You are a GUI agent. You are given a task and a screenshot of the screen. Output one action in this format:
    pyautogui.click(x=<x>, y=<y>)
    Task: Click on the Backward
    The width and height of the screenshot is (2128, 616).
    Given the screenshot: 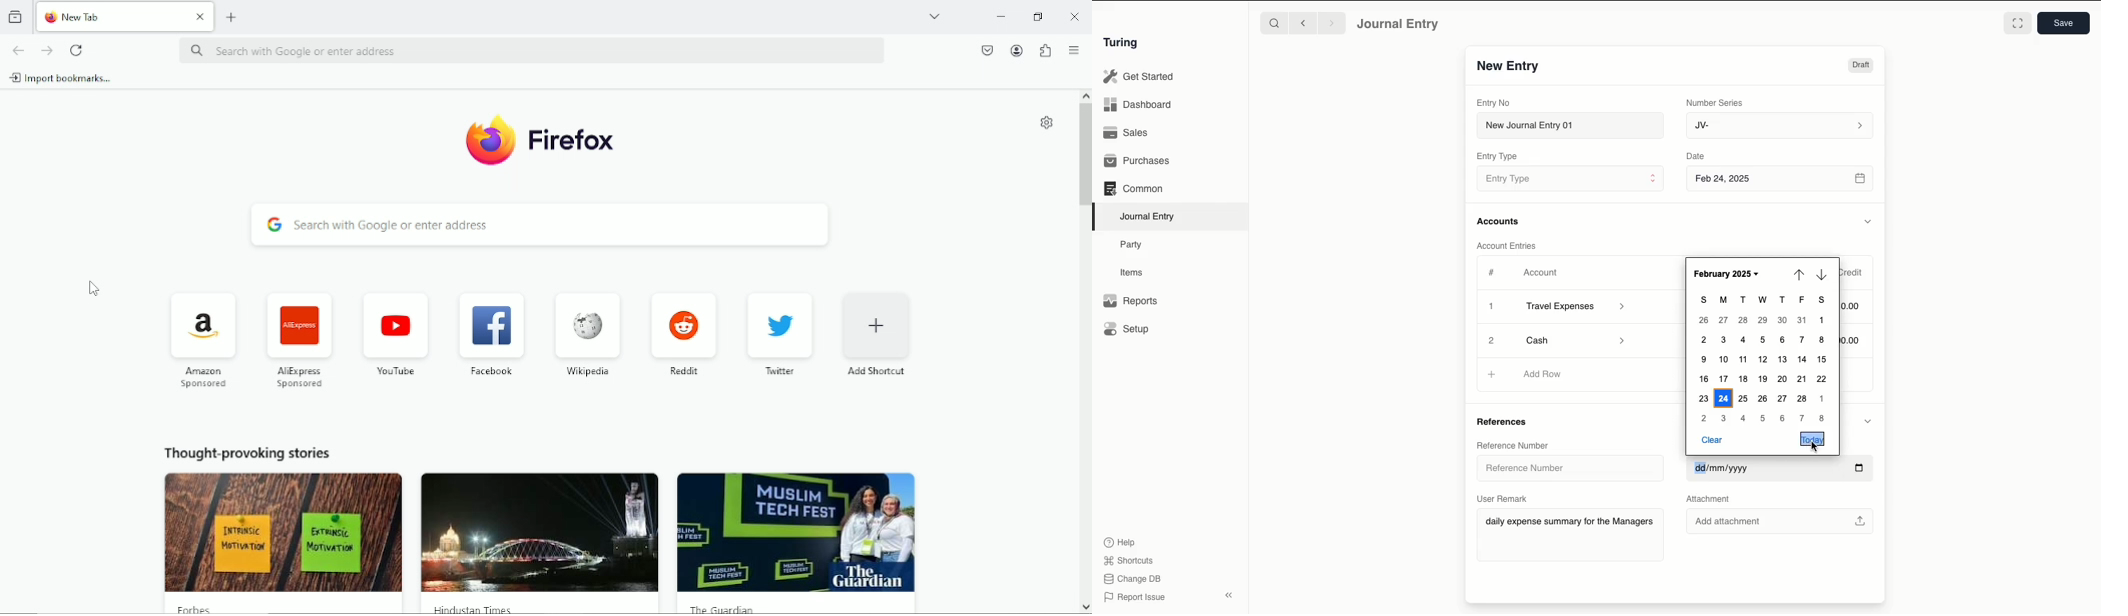 What is the action you would take?
    pyautogui.click(x=1303, y=22)
    